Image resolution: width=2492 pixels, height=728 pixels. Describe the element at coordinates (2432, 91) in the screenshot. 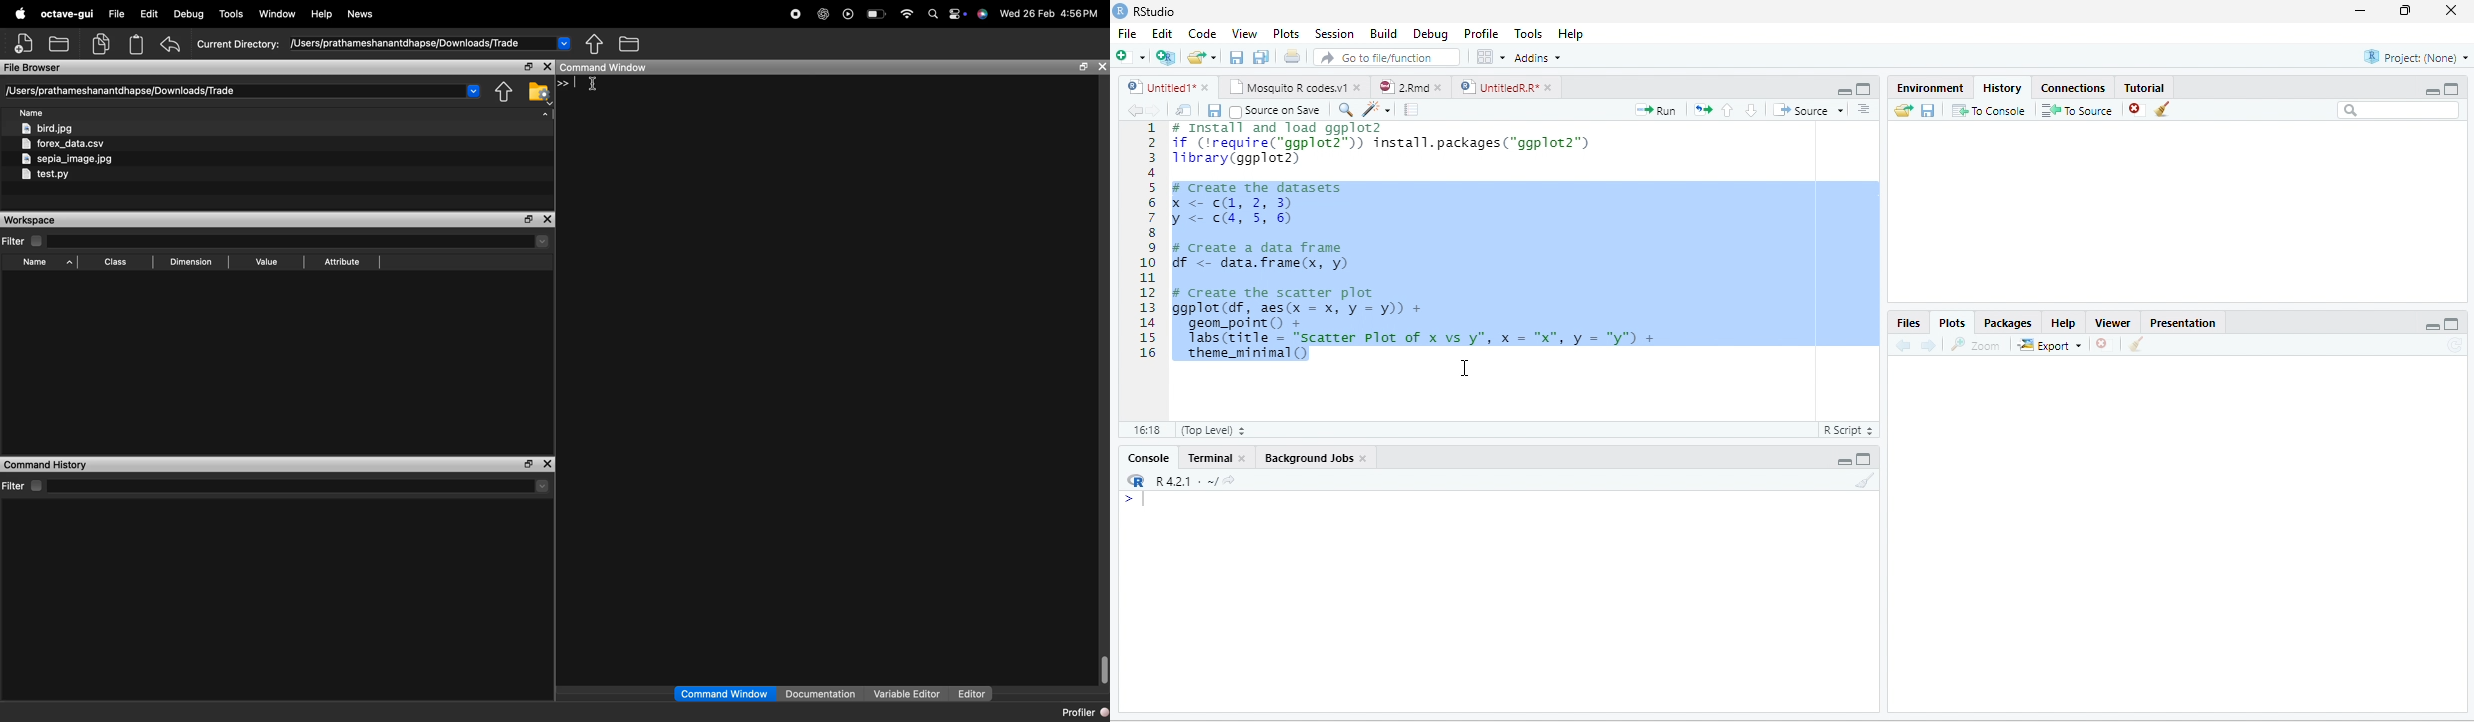

I see `Minimize` at that location.